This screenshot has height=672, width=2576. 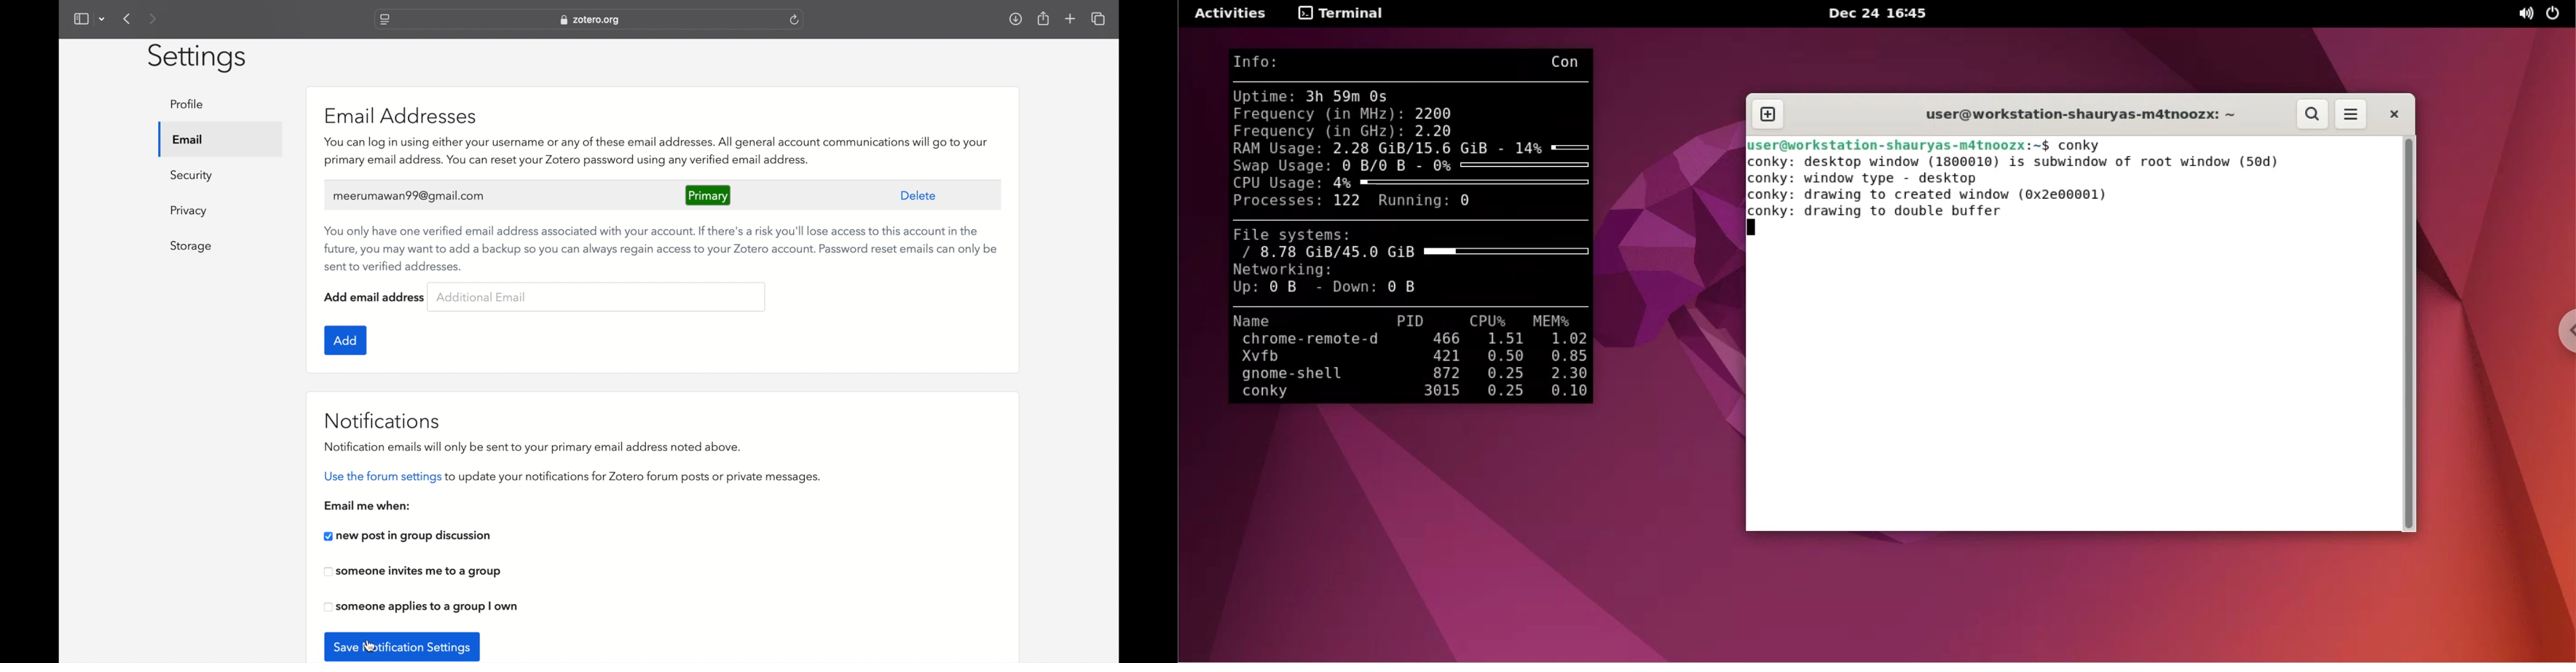 I want to click on someone applies to a group i own , so click(x=421, y=607).